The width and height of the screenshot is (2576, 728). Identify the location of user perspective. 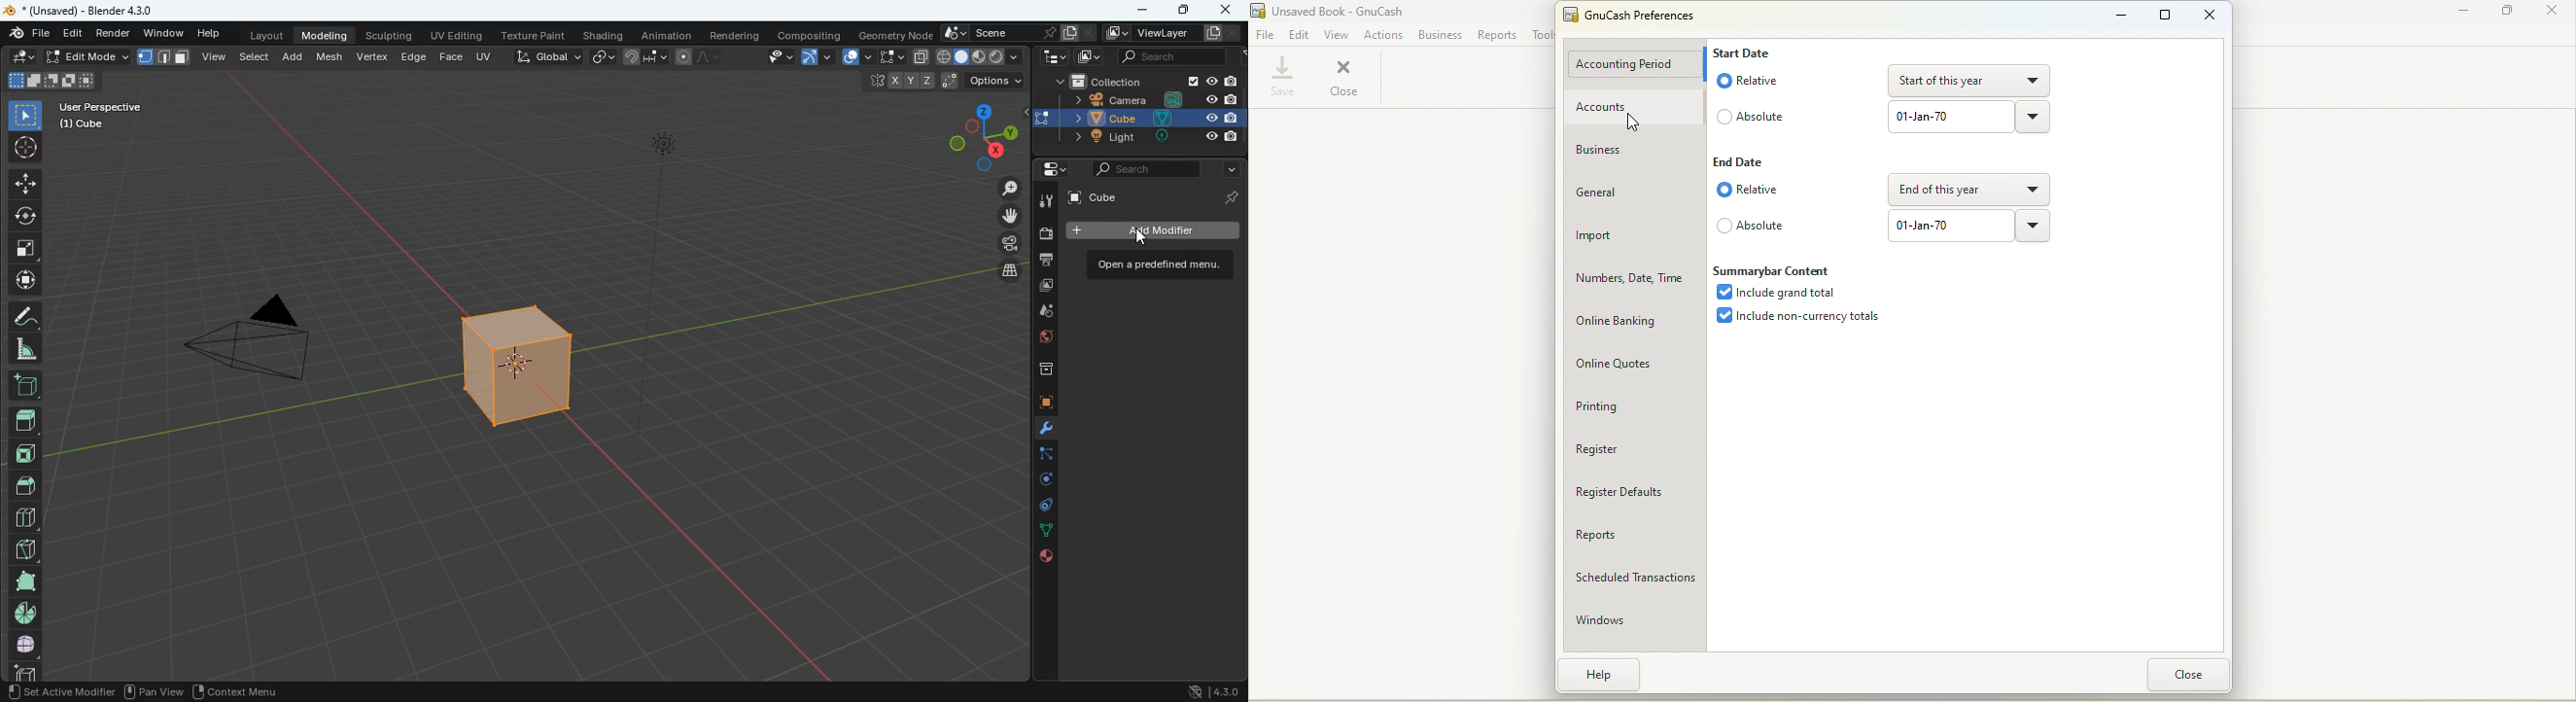
(99, 115).